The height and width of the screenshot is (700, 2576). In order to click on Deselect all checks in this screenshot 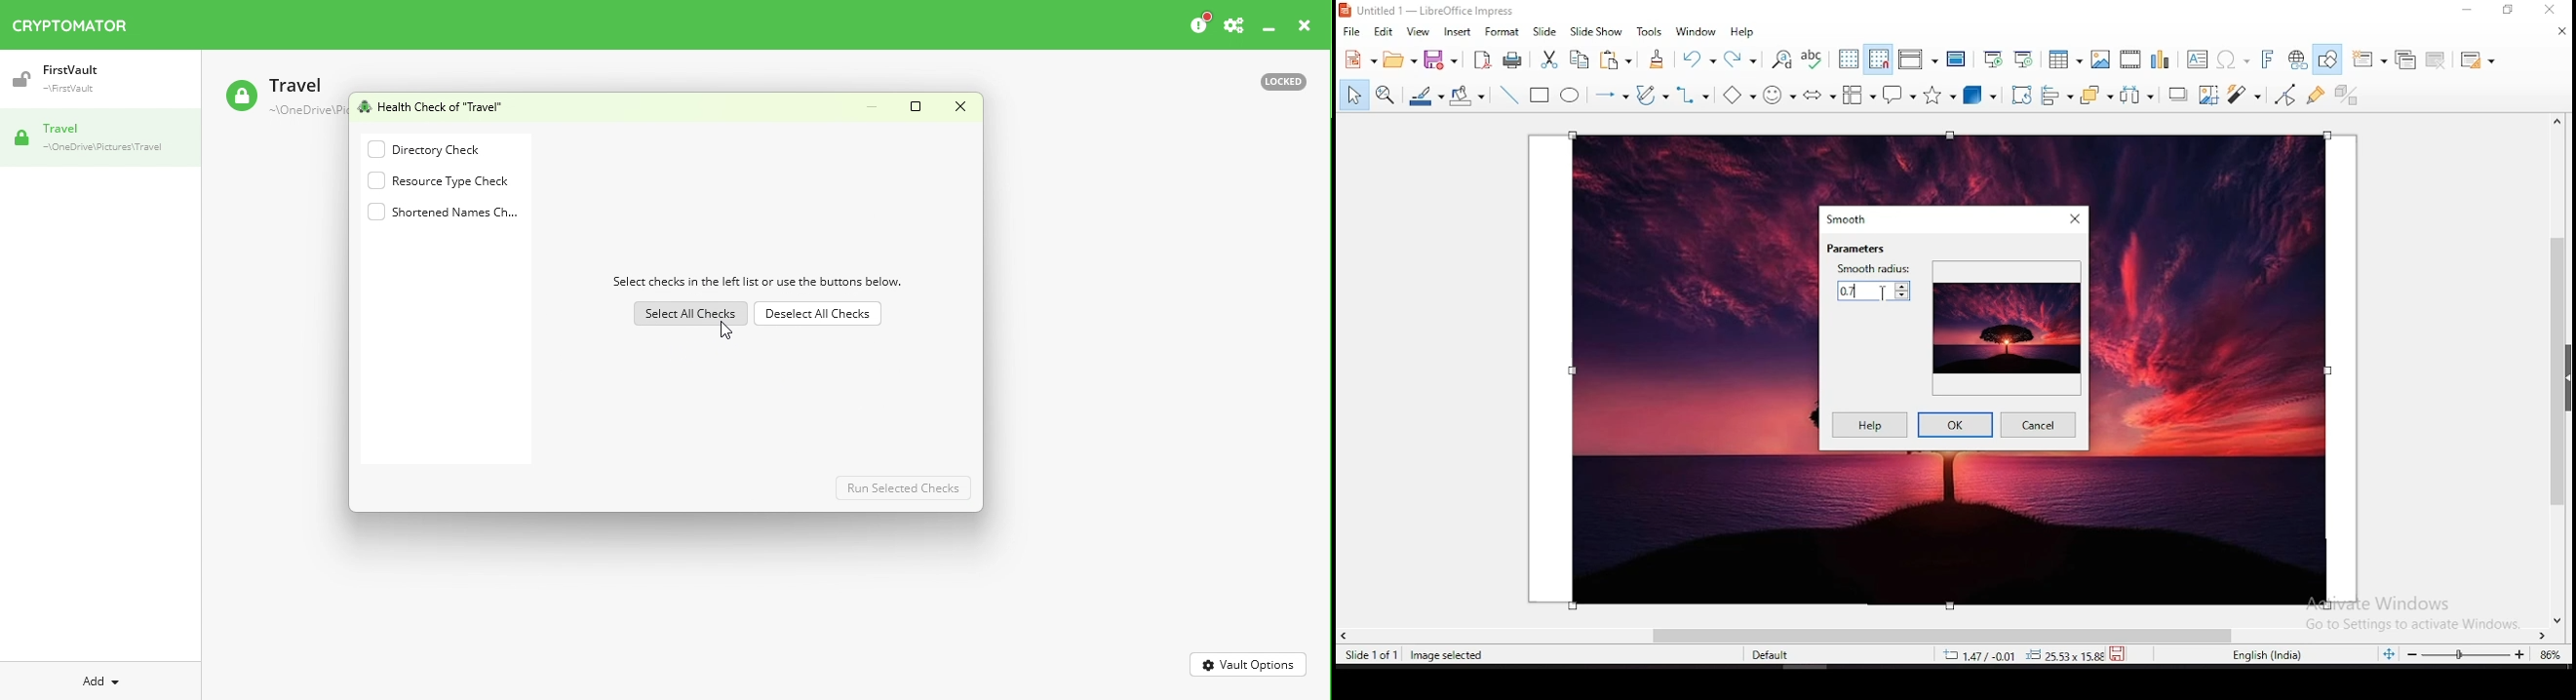, I will do `click(816, 312)`.